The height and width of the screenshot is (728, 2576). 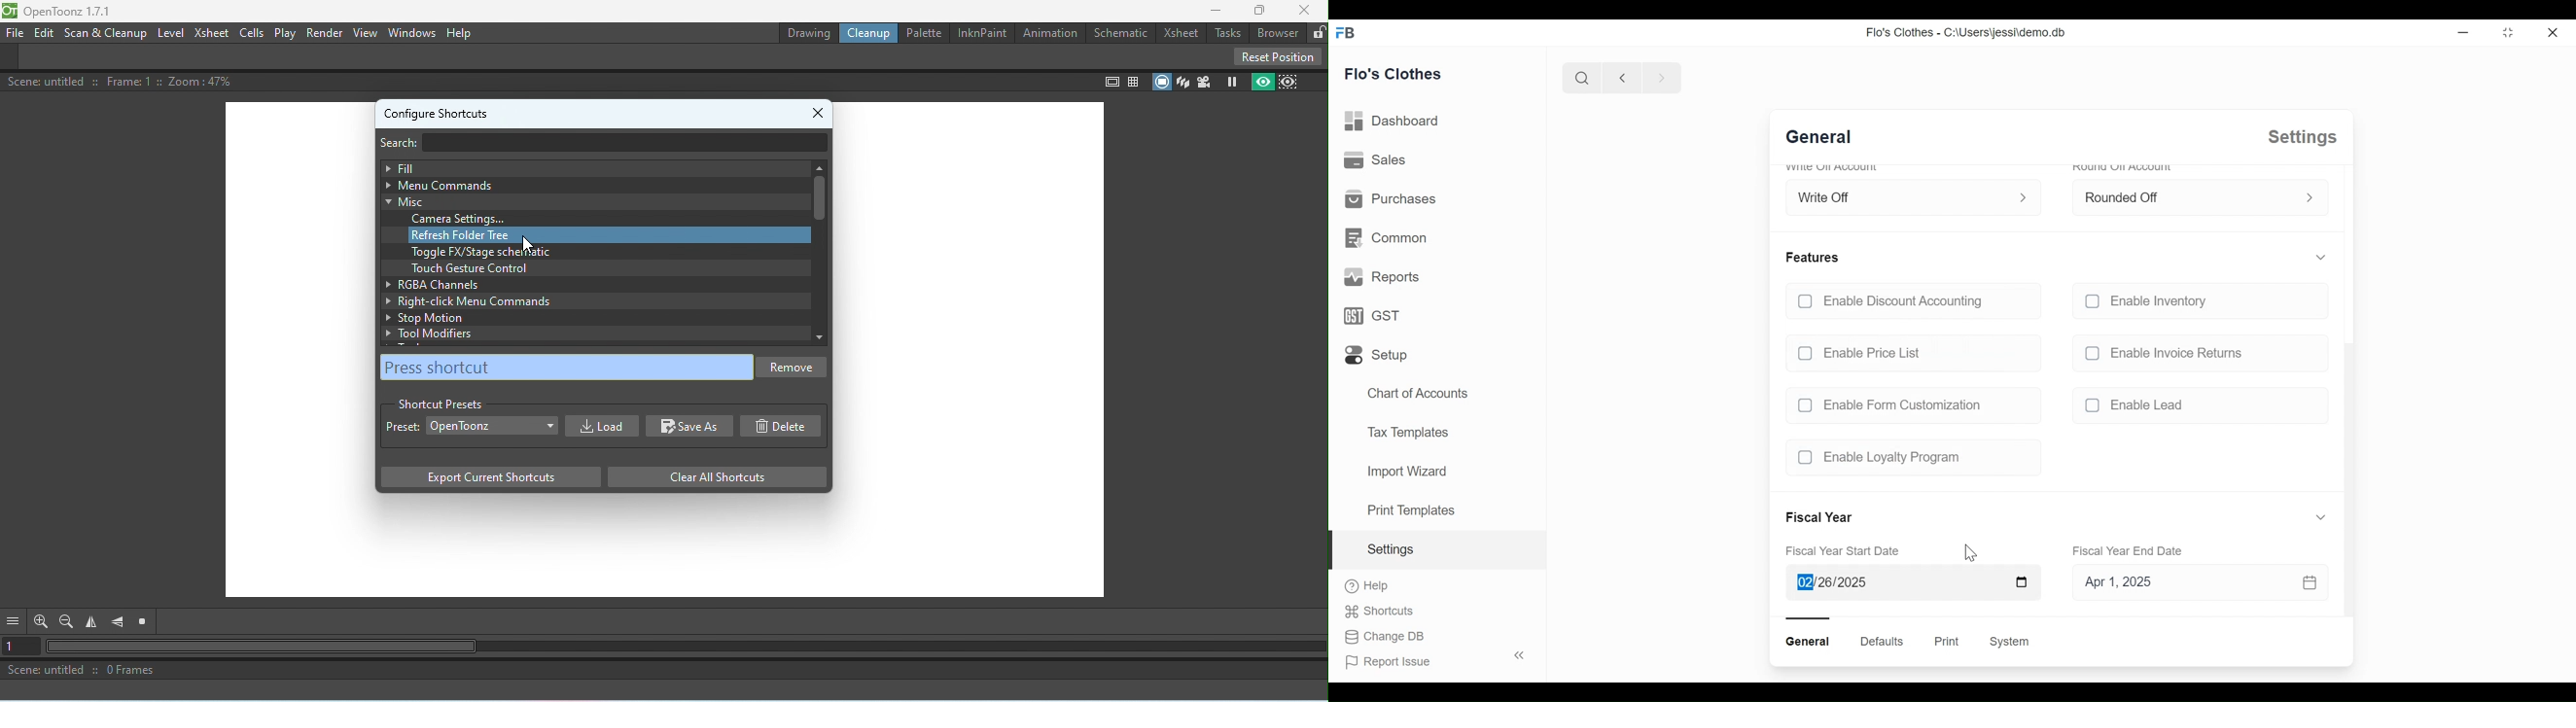 I want to click on Report Issue, so click(x=1432, y=659).